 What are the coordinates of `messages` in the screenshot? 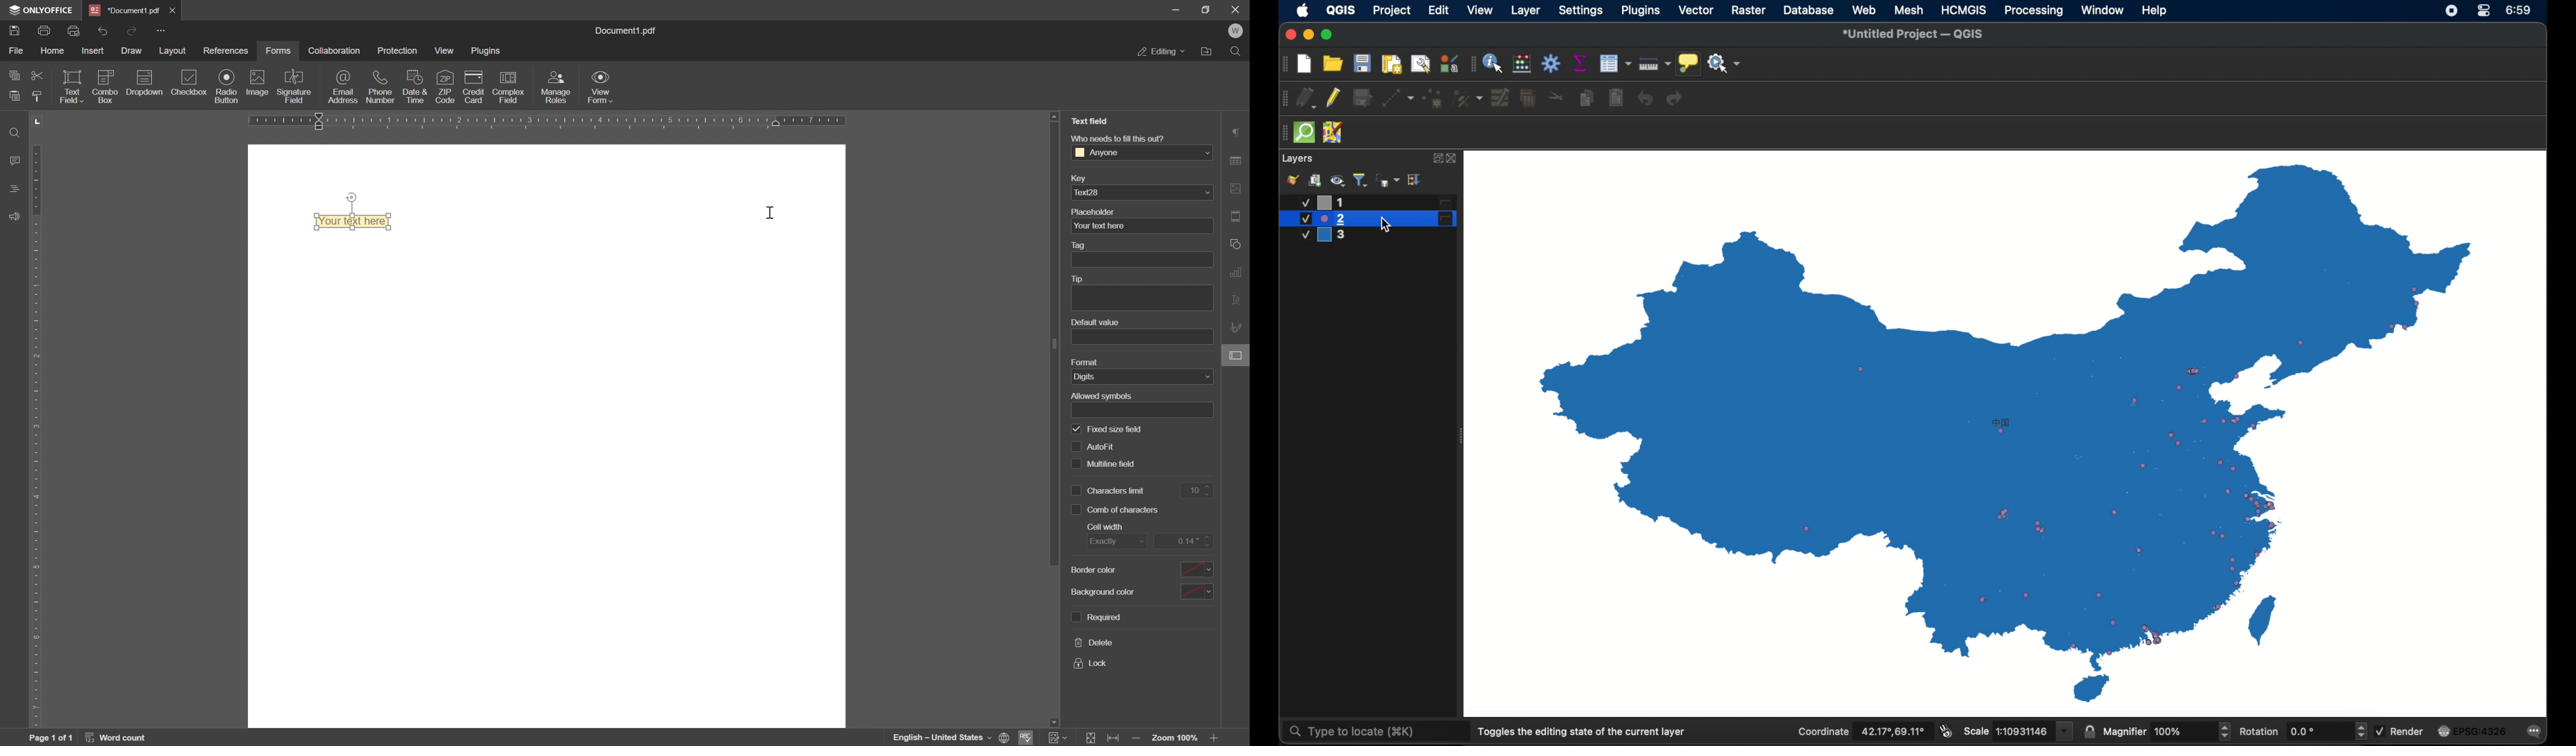 It's located at (2535, 732).